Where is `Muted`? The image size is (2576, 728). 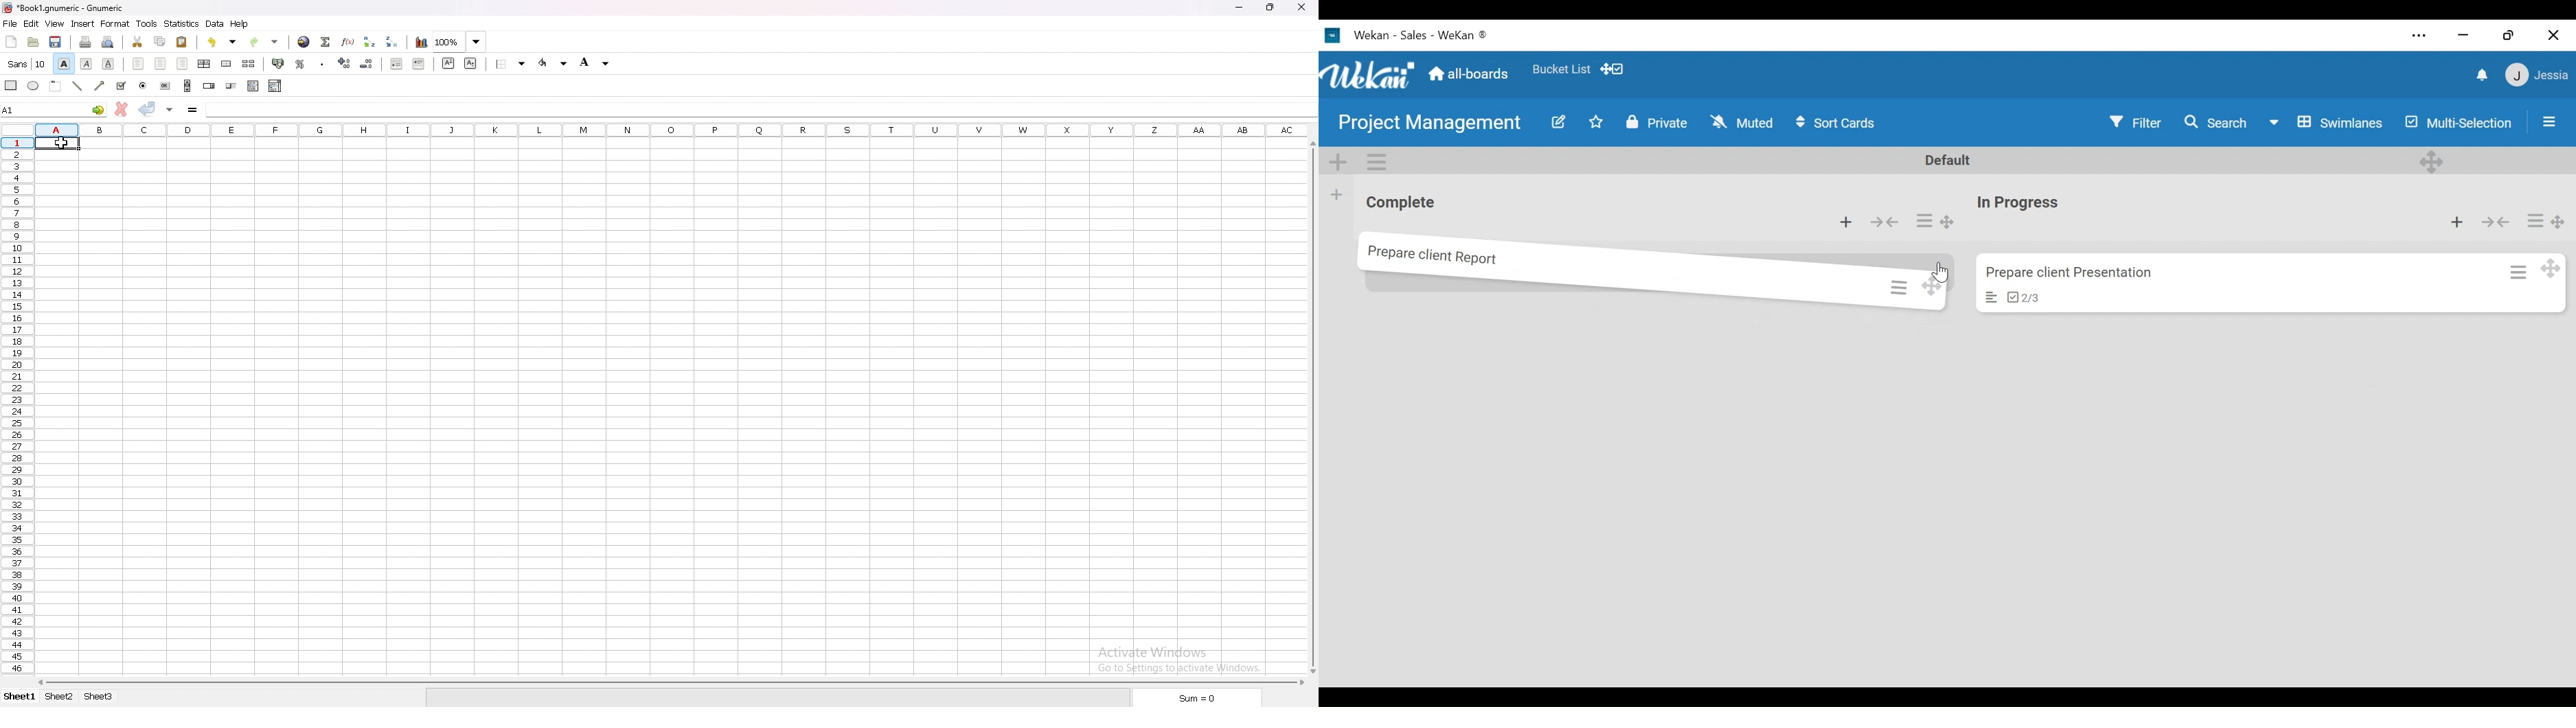 Muted is located at coordinates (1738, 121).